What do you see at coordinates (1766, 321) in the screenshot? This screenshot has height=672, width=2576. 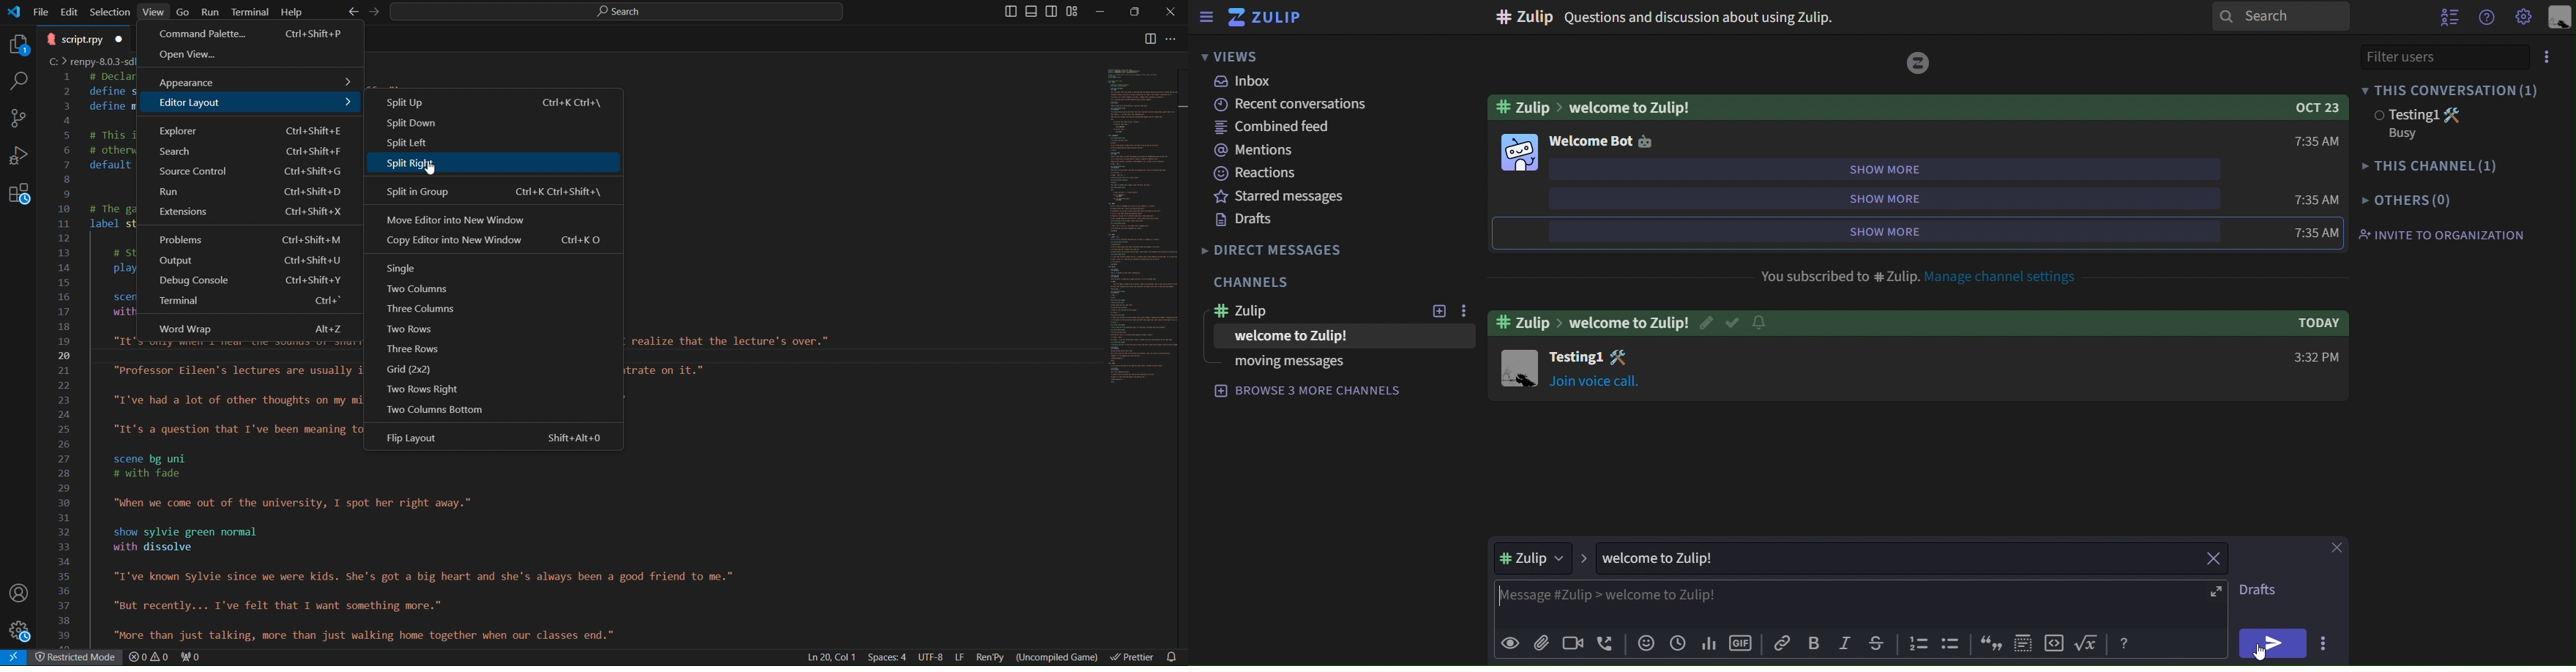 I see `Notification` at bounding box center [1766, 321].